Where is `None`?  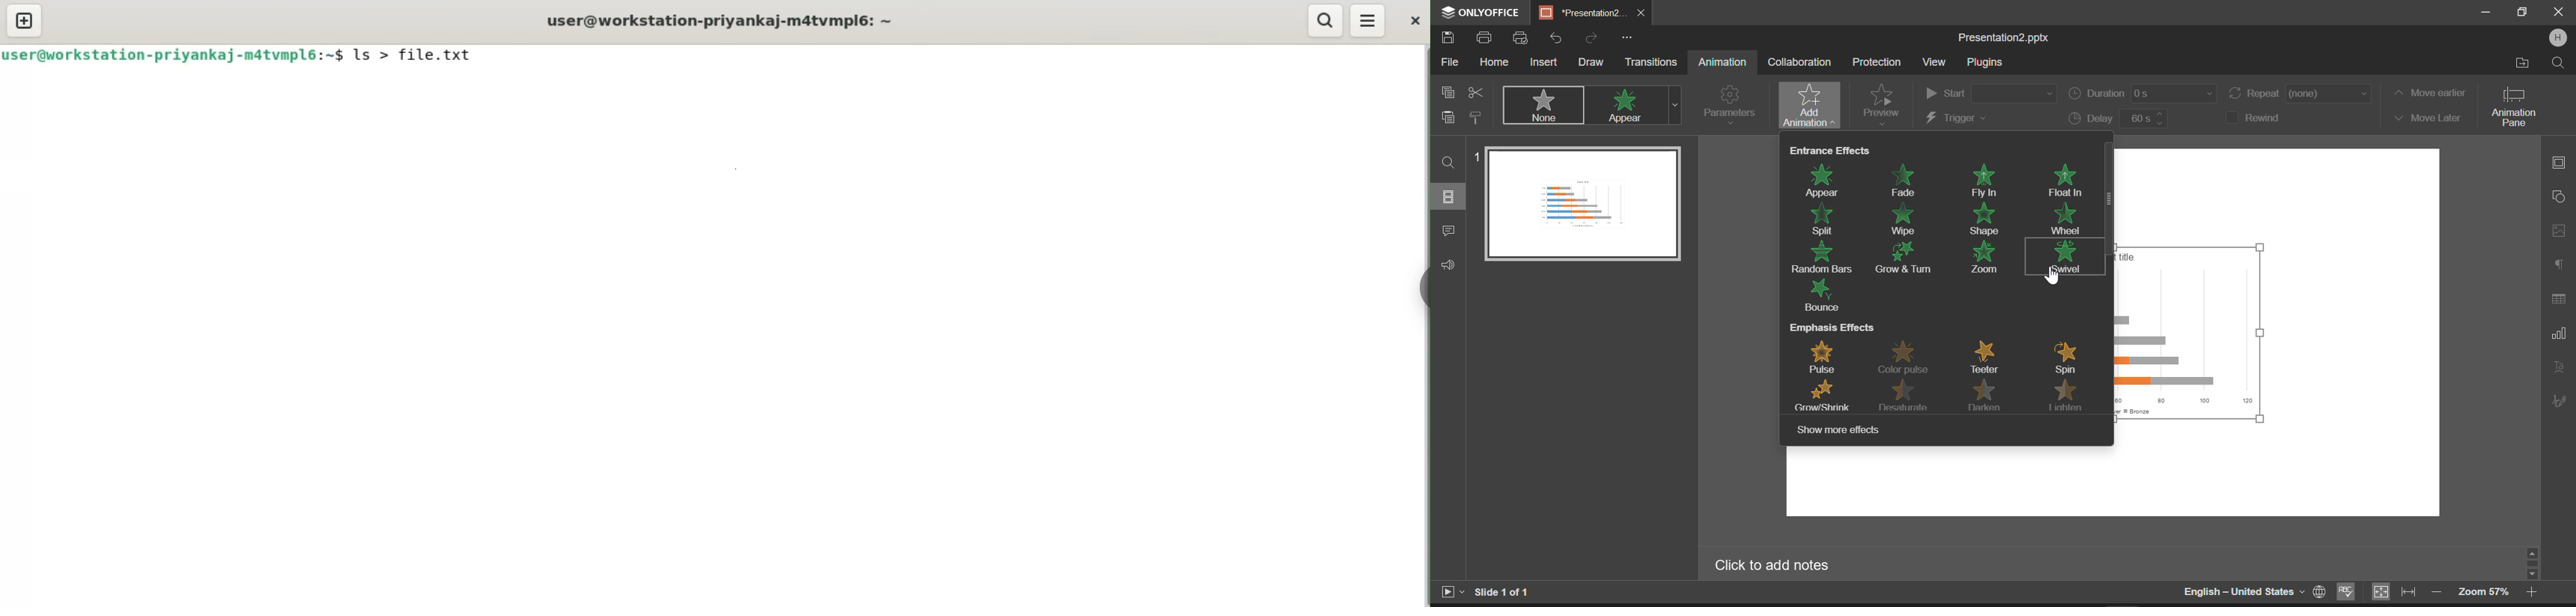
None is located at coordinates (1545, 105).